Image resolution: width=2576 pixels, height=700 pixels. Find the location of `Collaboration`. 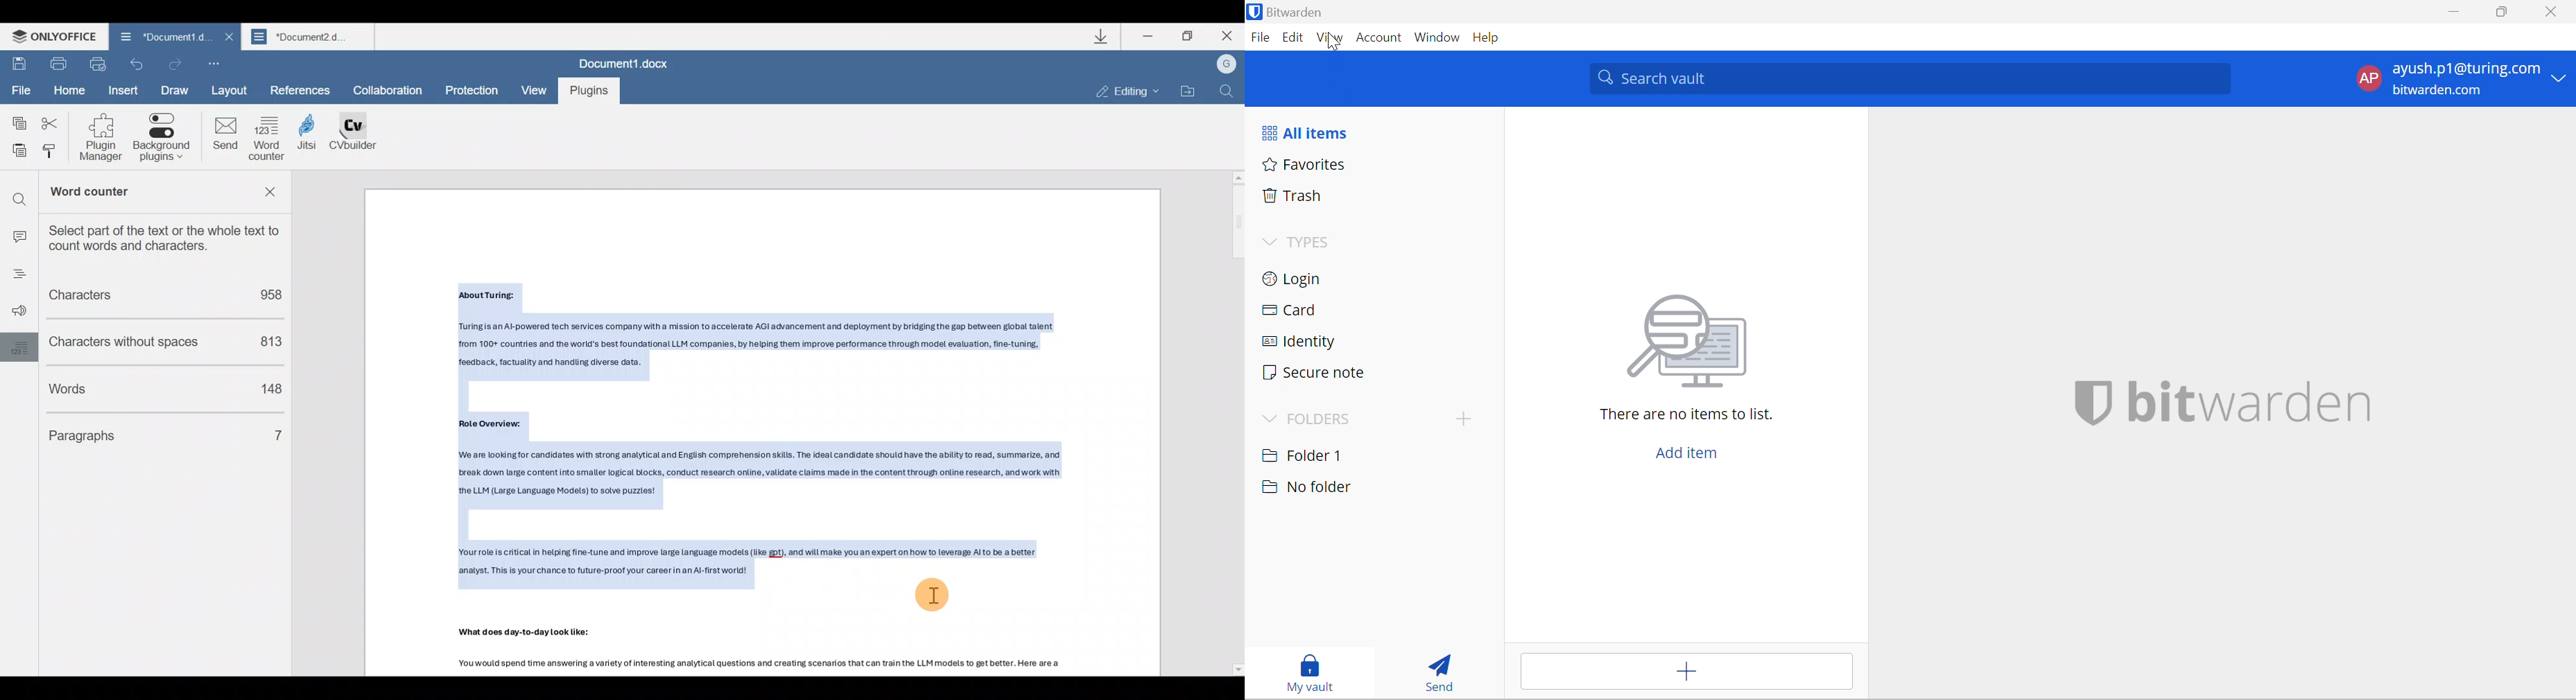

Collaboration is located at coordinates (392, 91).